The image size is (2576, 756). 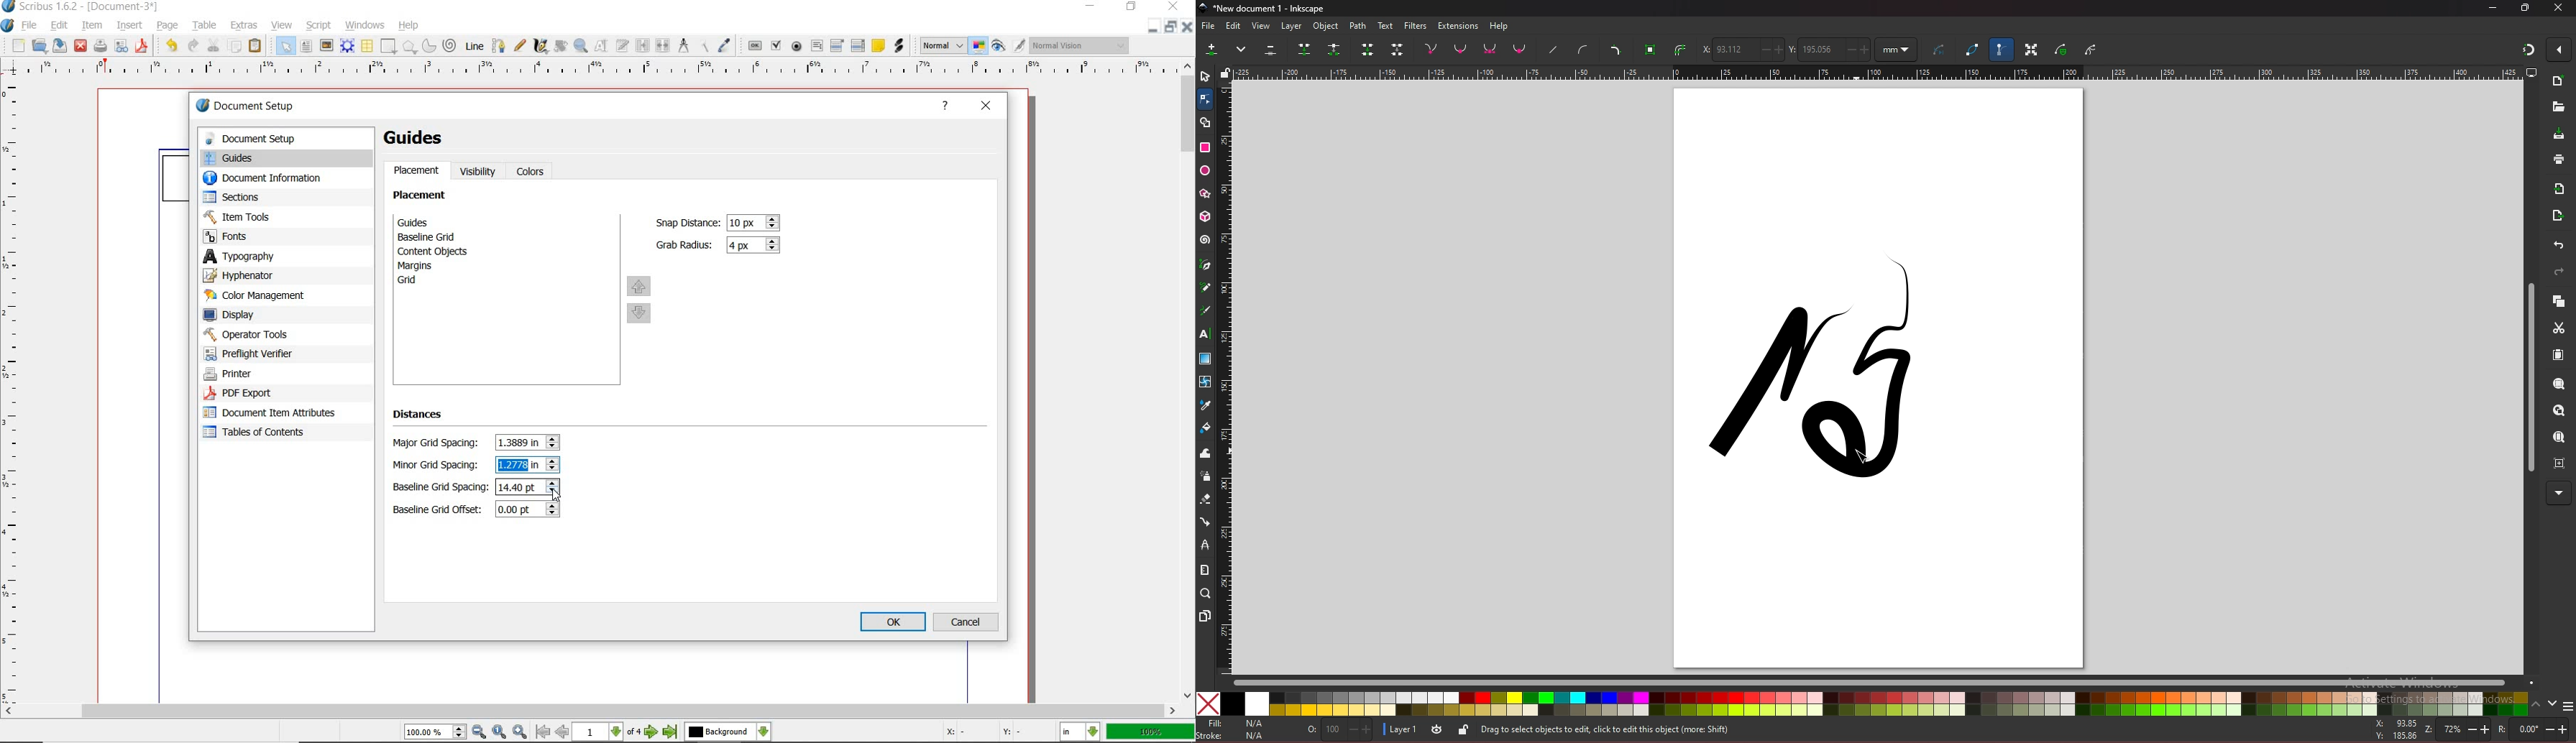 What do you see at coordinates (2529, 50) in the screenshot?
I see `snapping` at bounding box center [2529, 50].